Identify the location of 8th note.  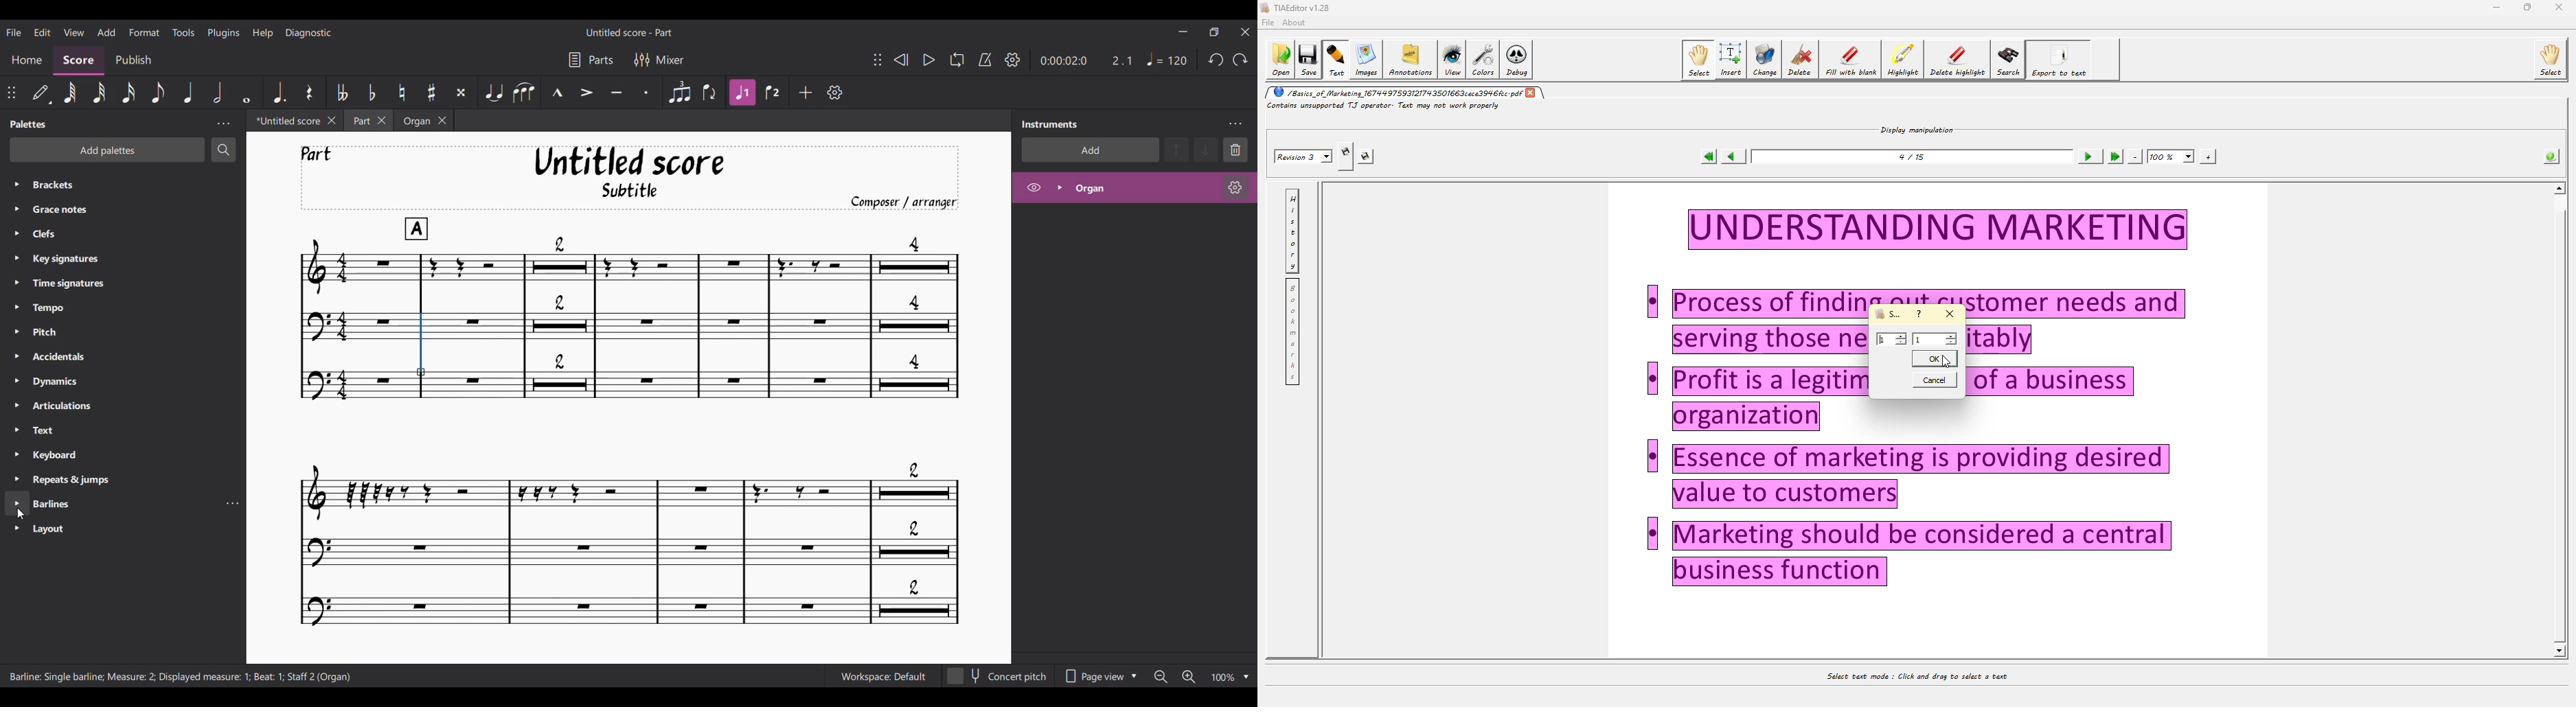
(157, 92).